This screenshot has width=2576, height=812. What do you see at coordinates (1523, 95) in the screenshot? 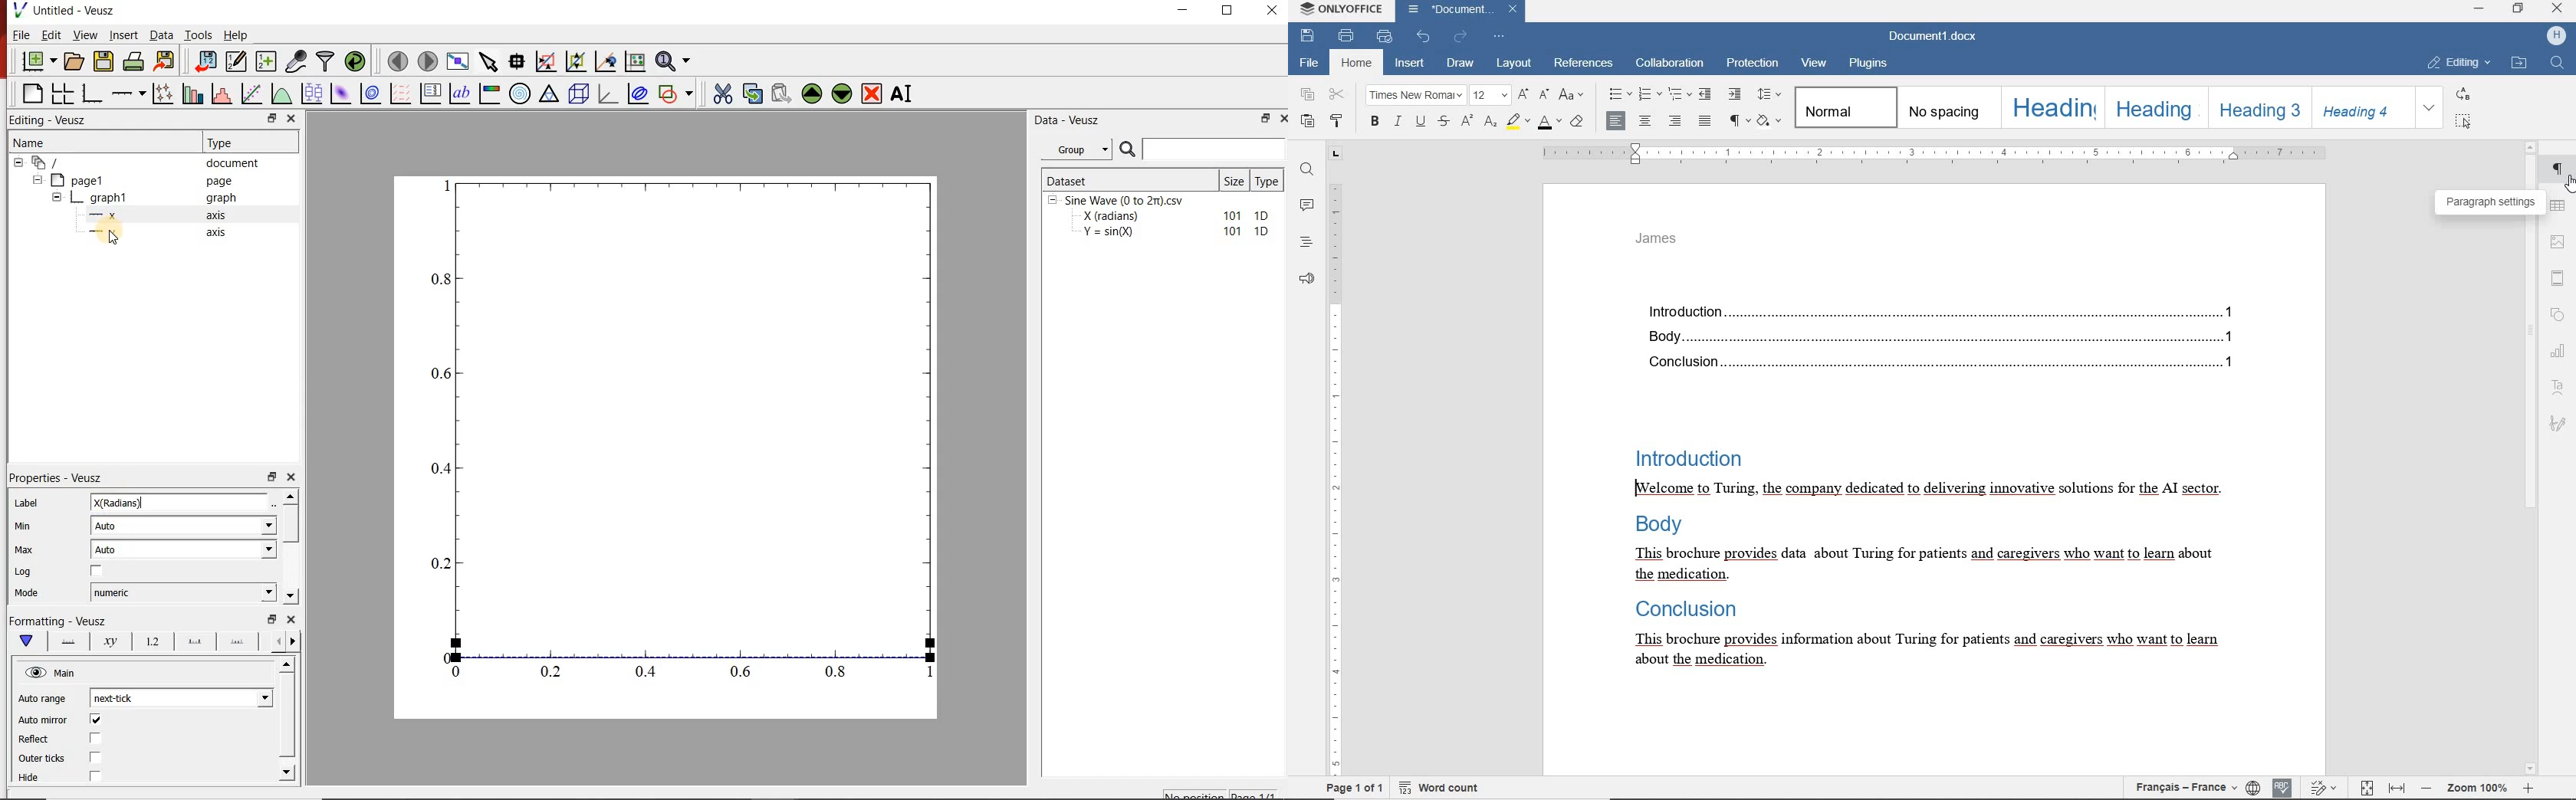
I see `increment font size` at bounding box center [1523, 95].